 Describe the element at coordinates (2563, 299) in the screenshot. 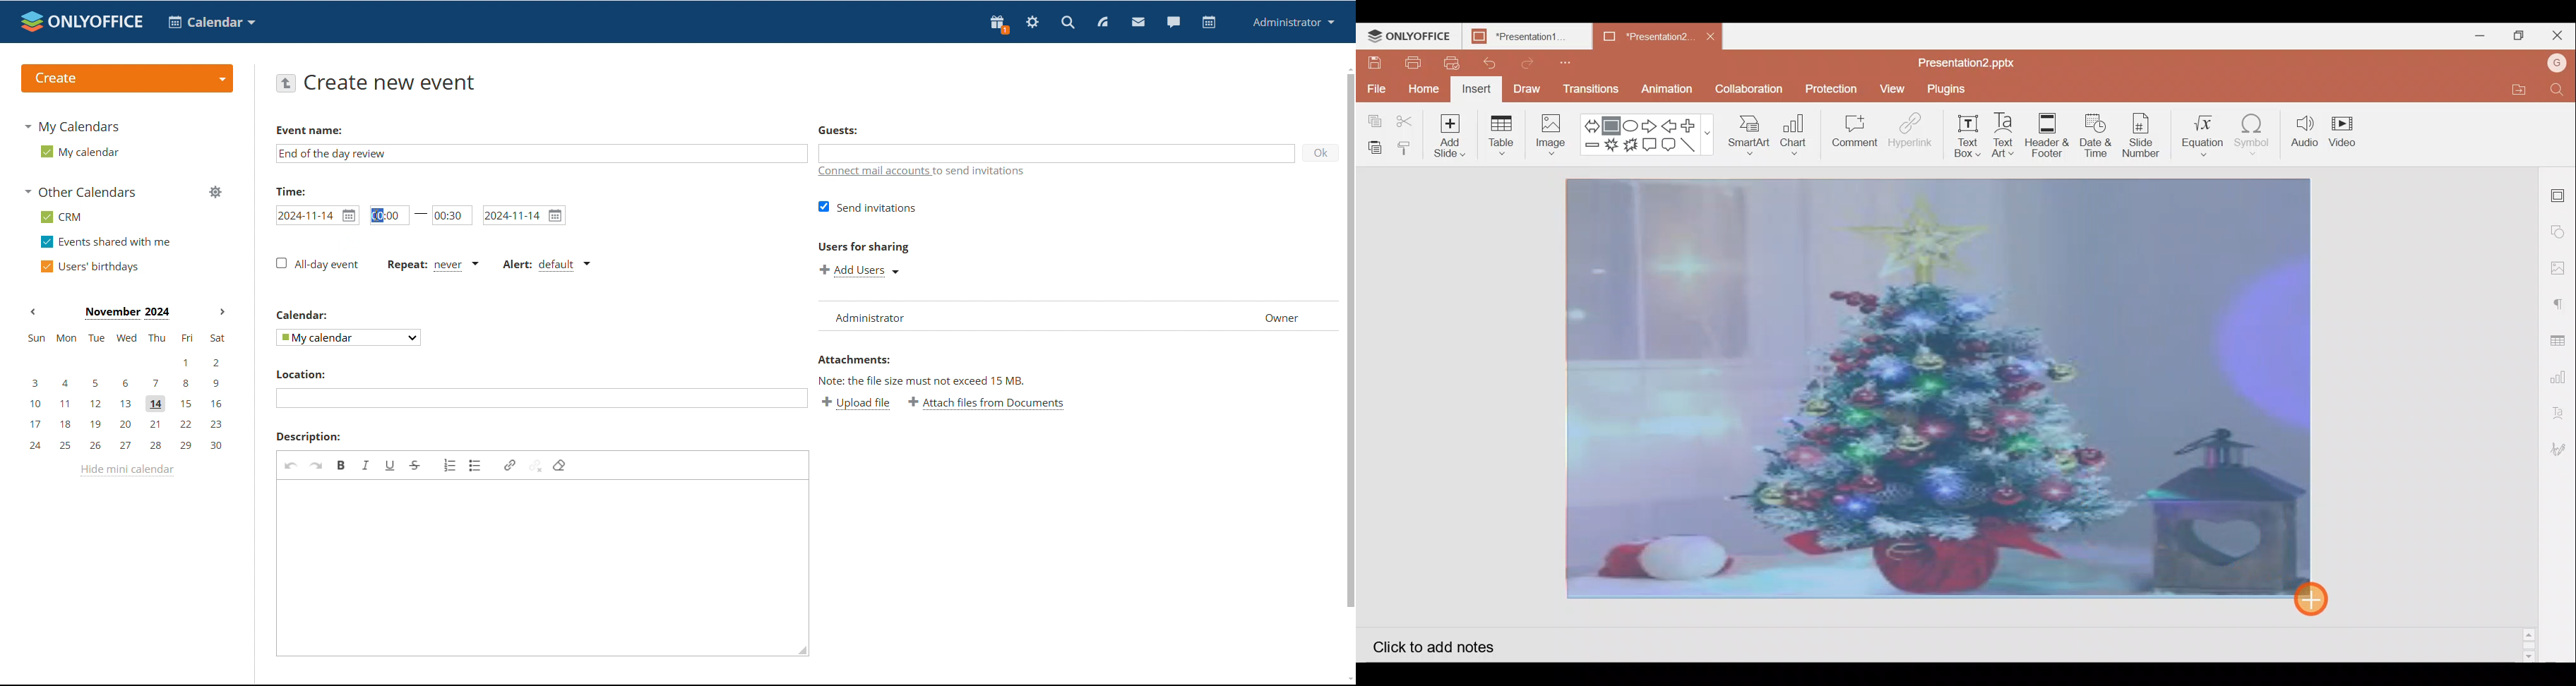

I see `Paragraph settings` at that location.